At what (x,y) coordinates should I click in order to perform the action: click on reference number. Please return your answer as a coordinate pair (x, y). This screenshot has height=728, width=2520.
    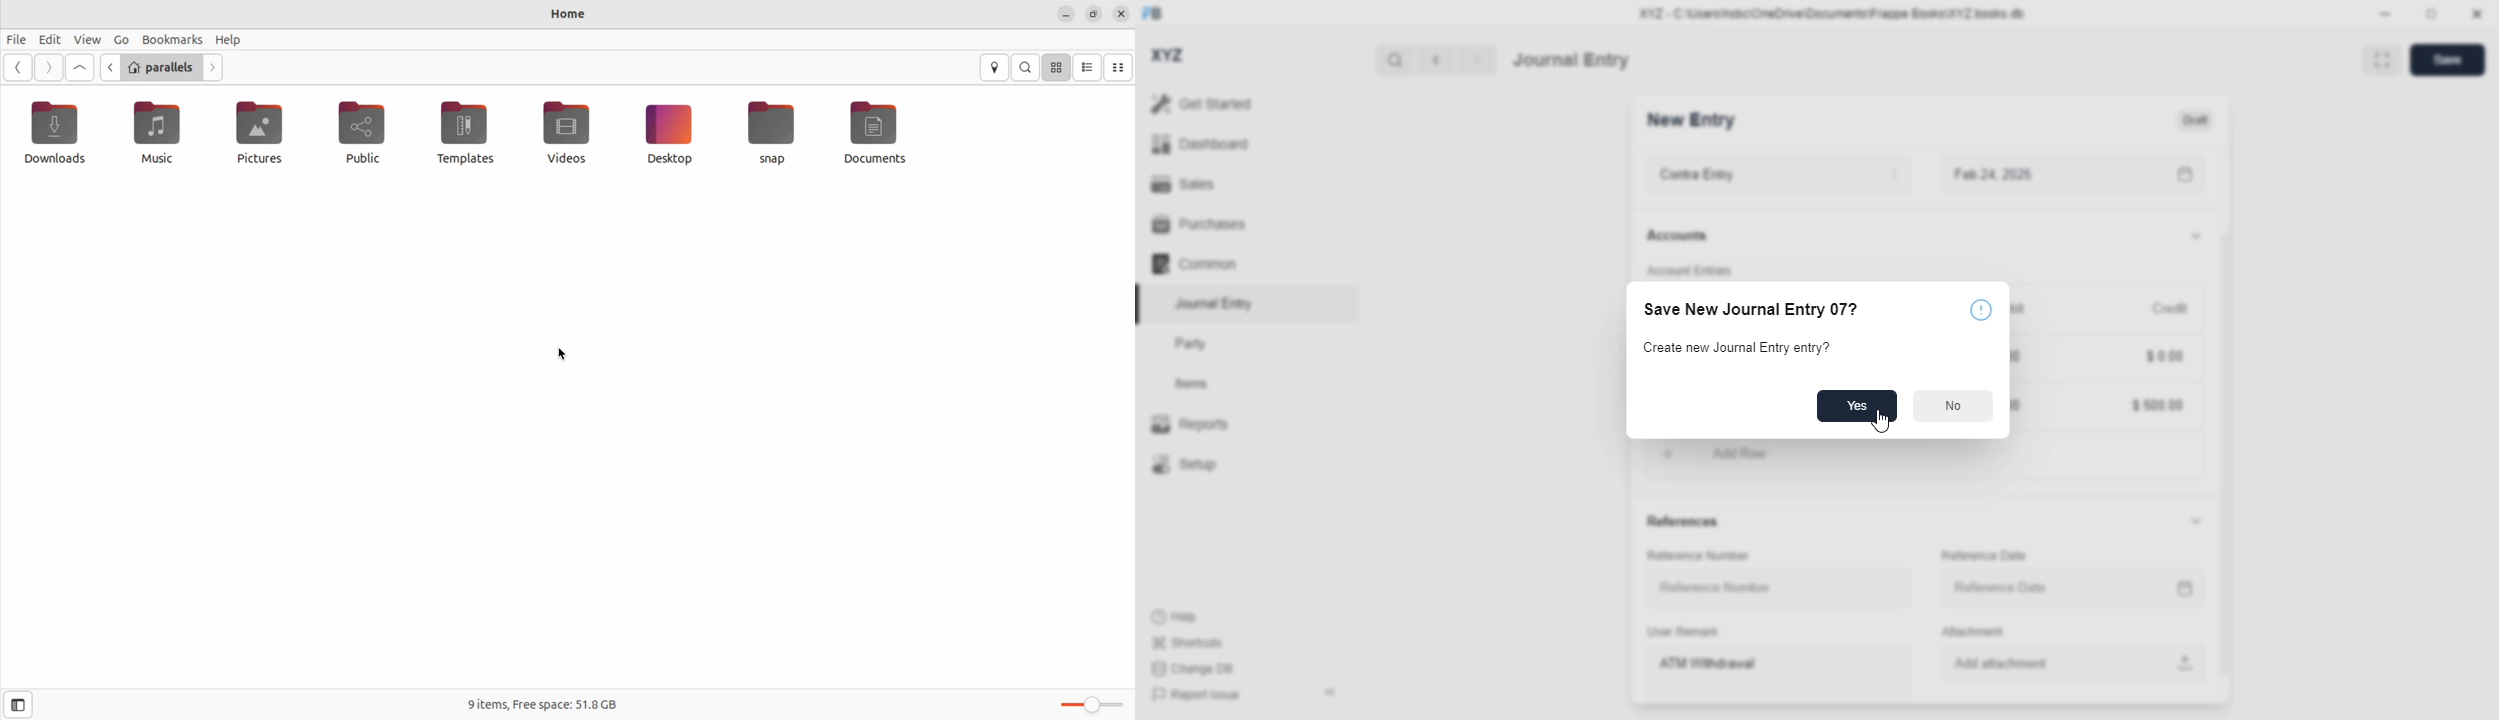
    Looking at the image, I should click on (1780, 588).